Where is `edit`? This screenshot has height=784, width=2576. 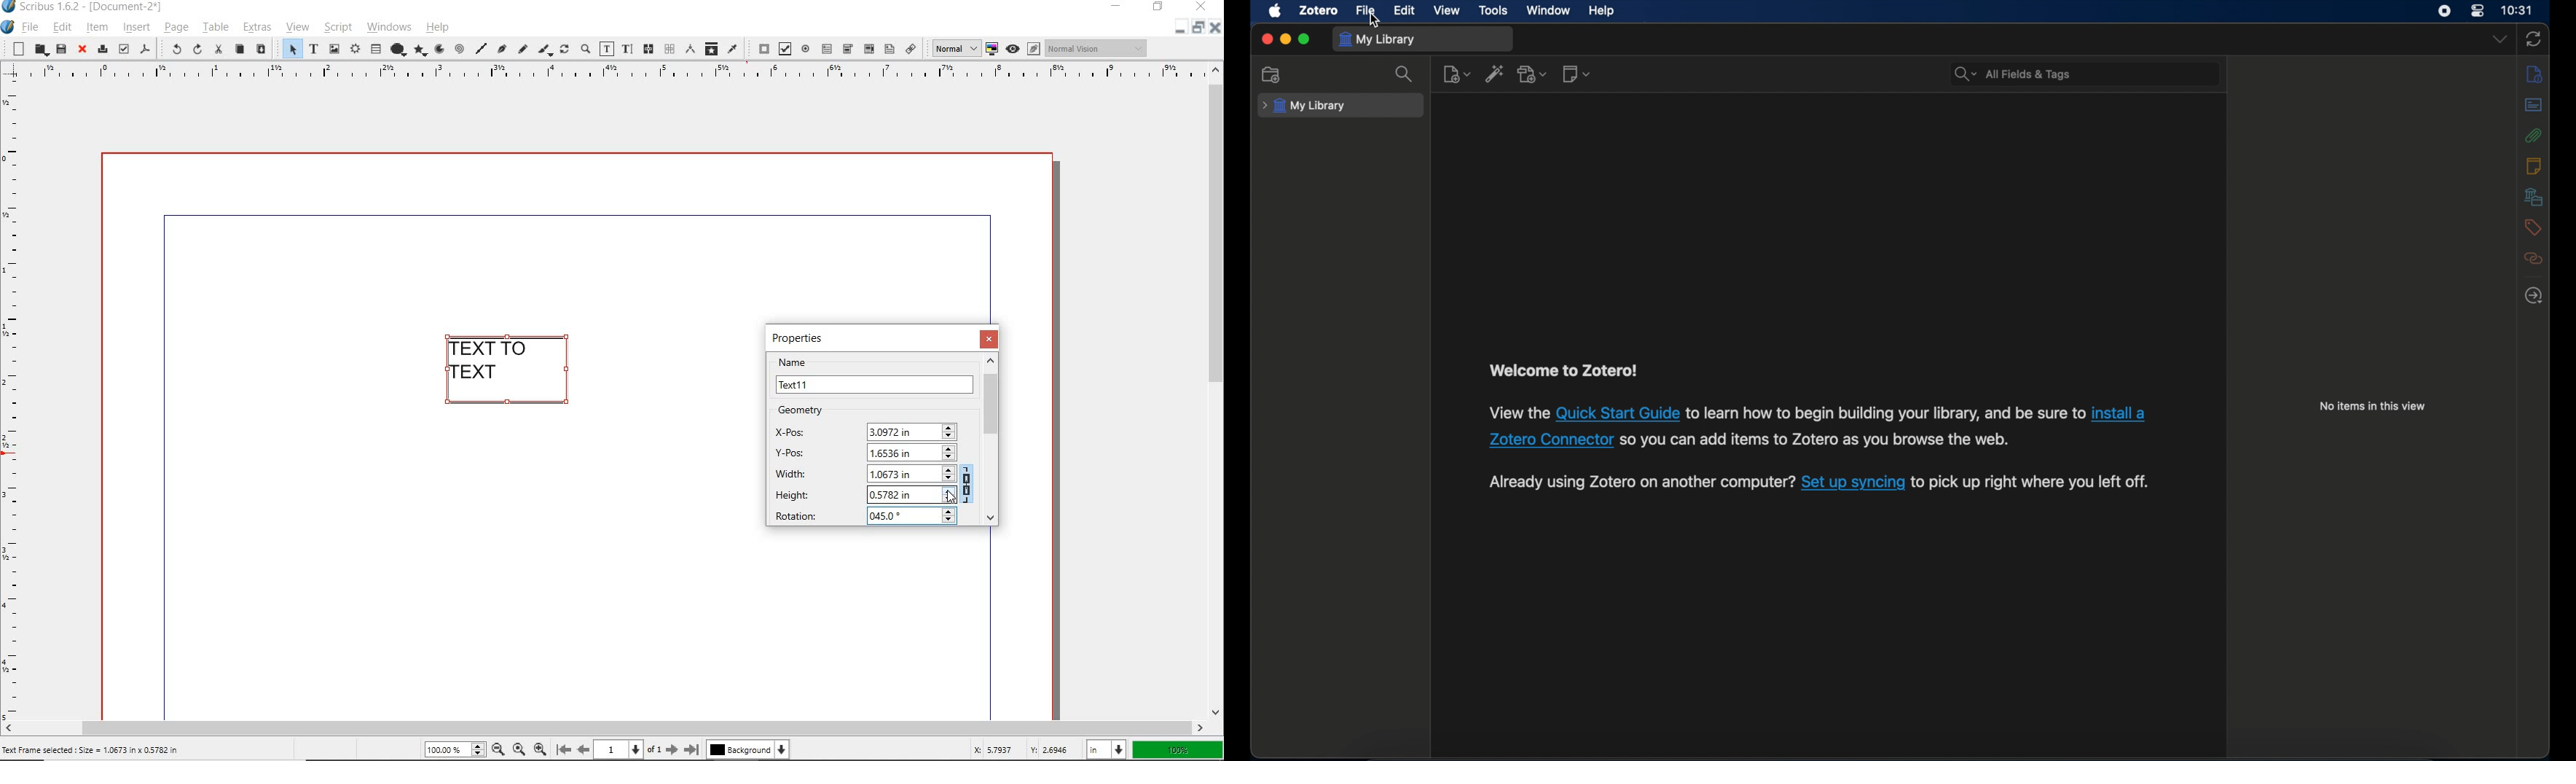
edit is located at coordinates (63, 27).